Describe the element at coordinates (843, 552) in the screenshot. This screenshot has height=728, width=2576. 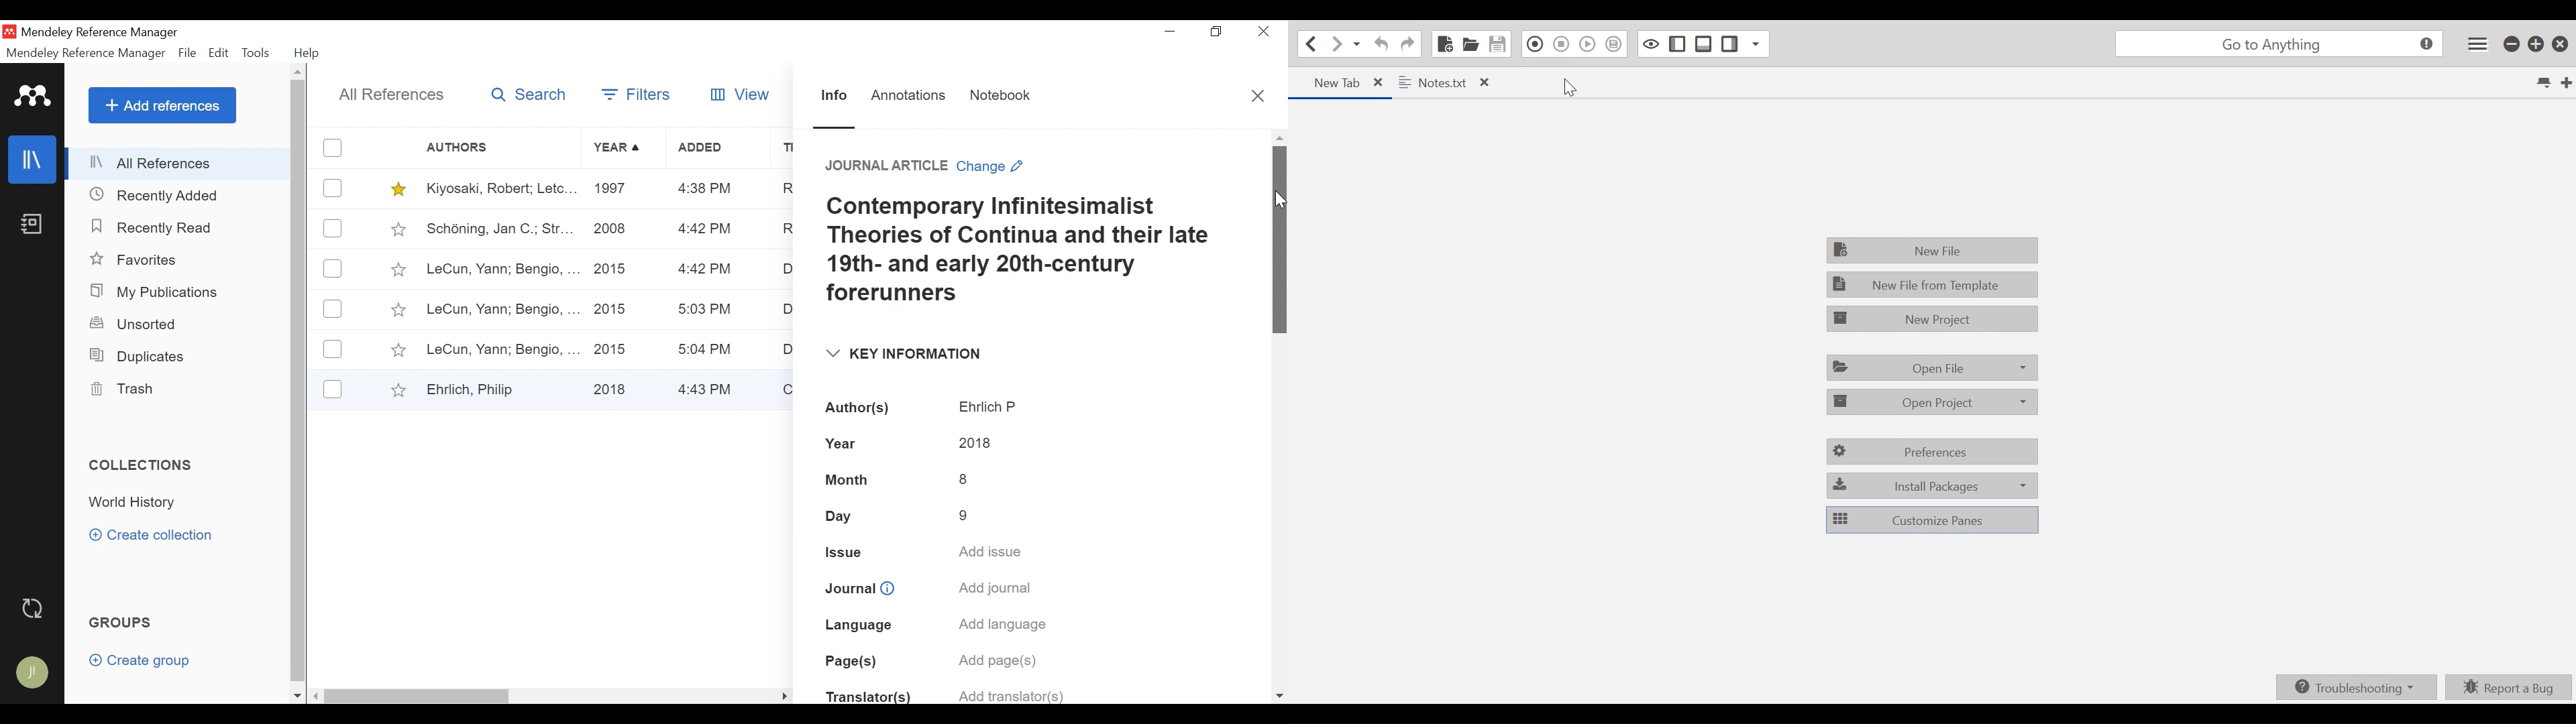
I see `Issue` at that location.